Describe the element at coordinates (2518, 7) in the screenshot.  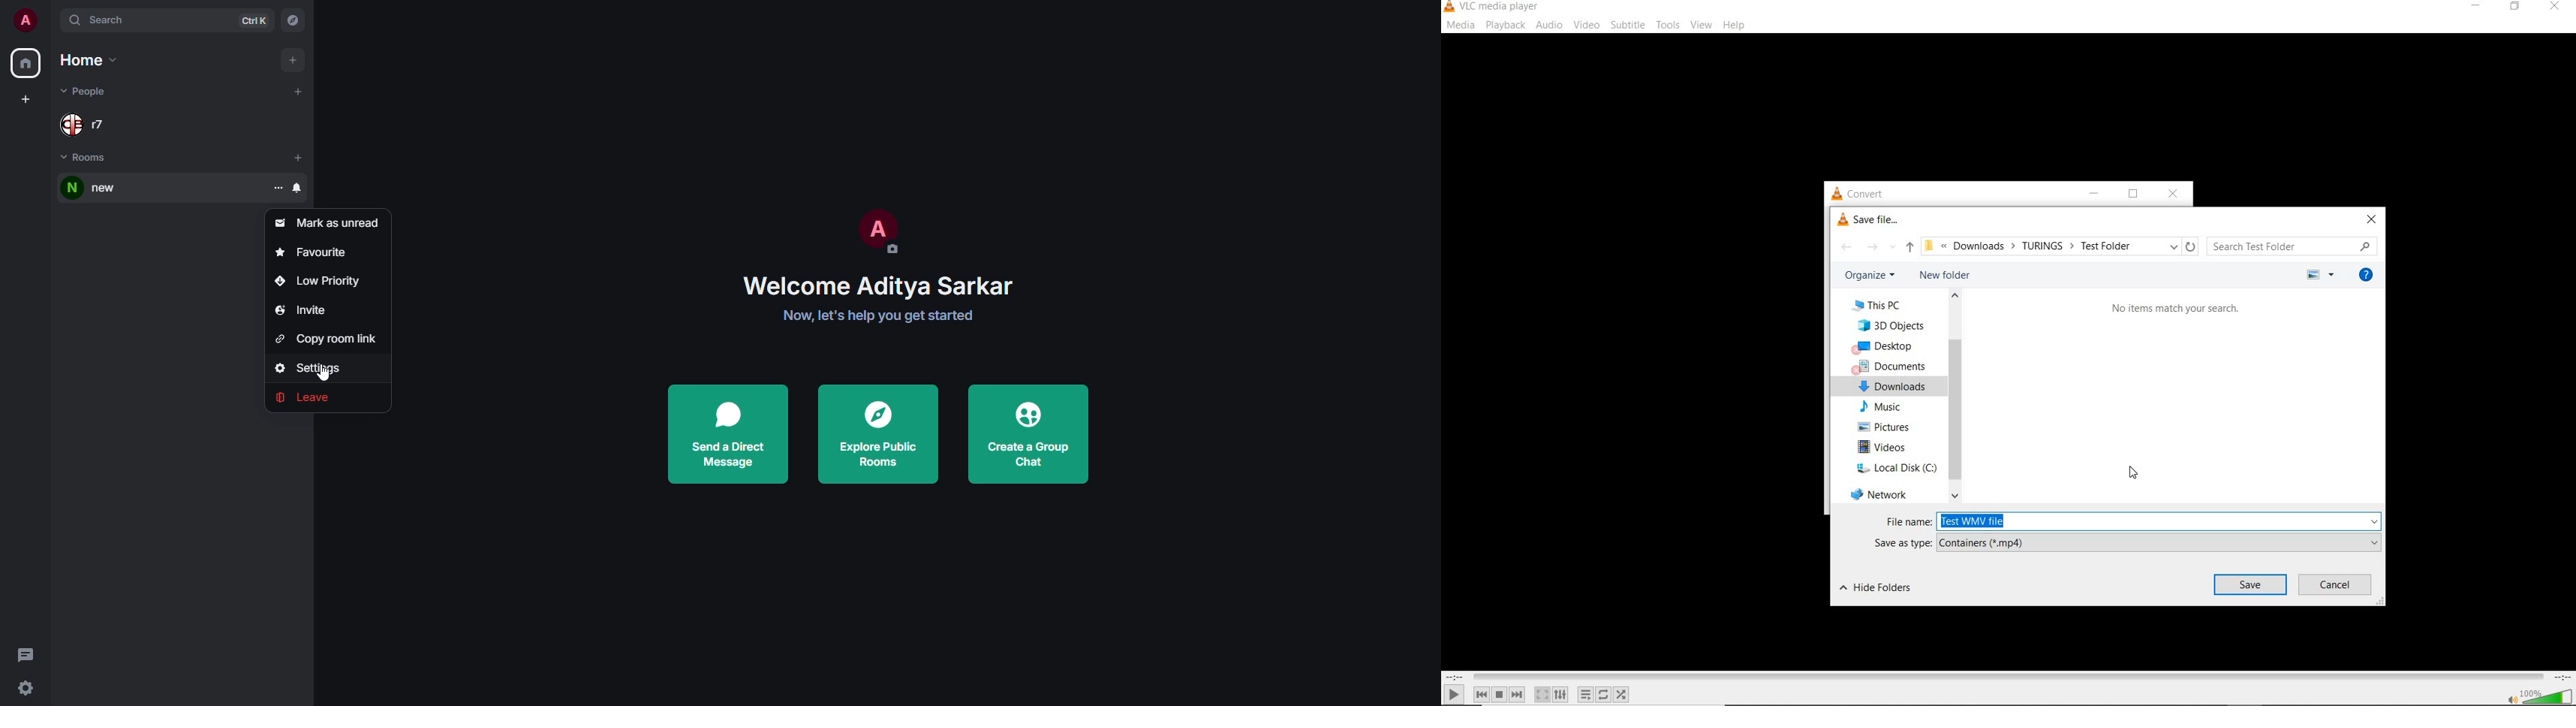
I see `restore down` at that location.